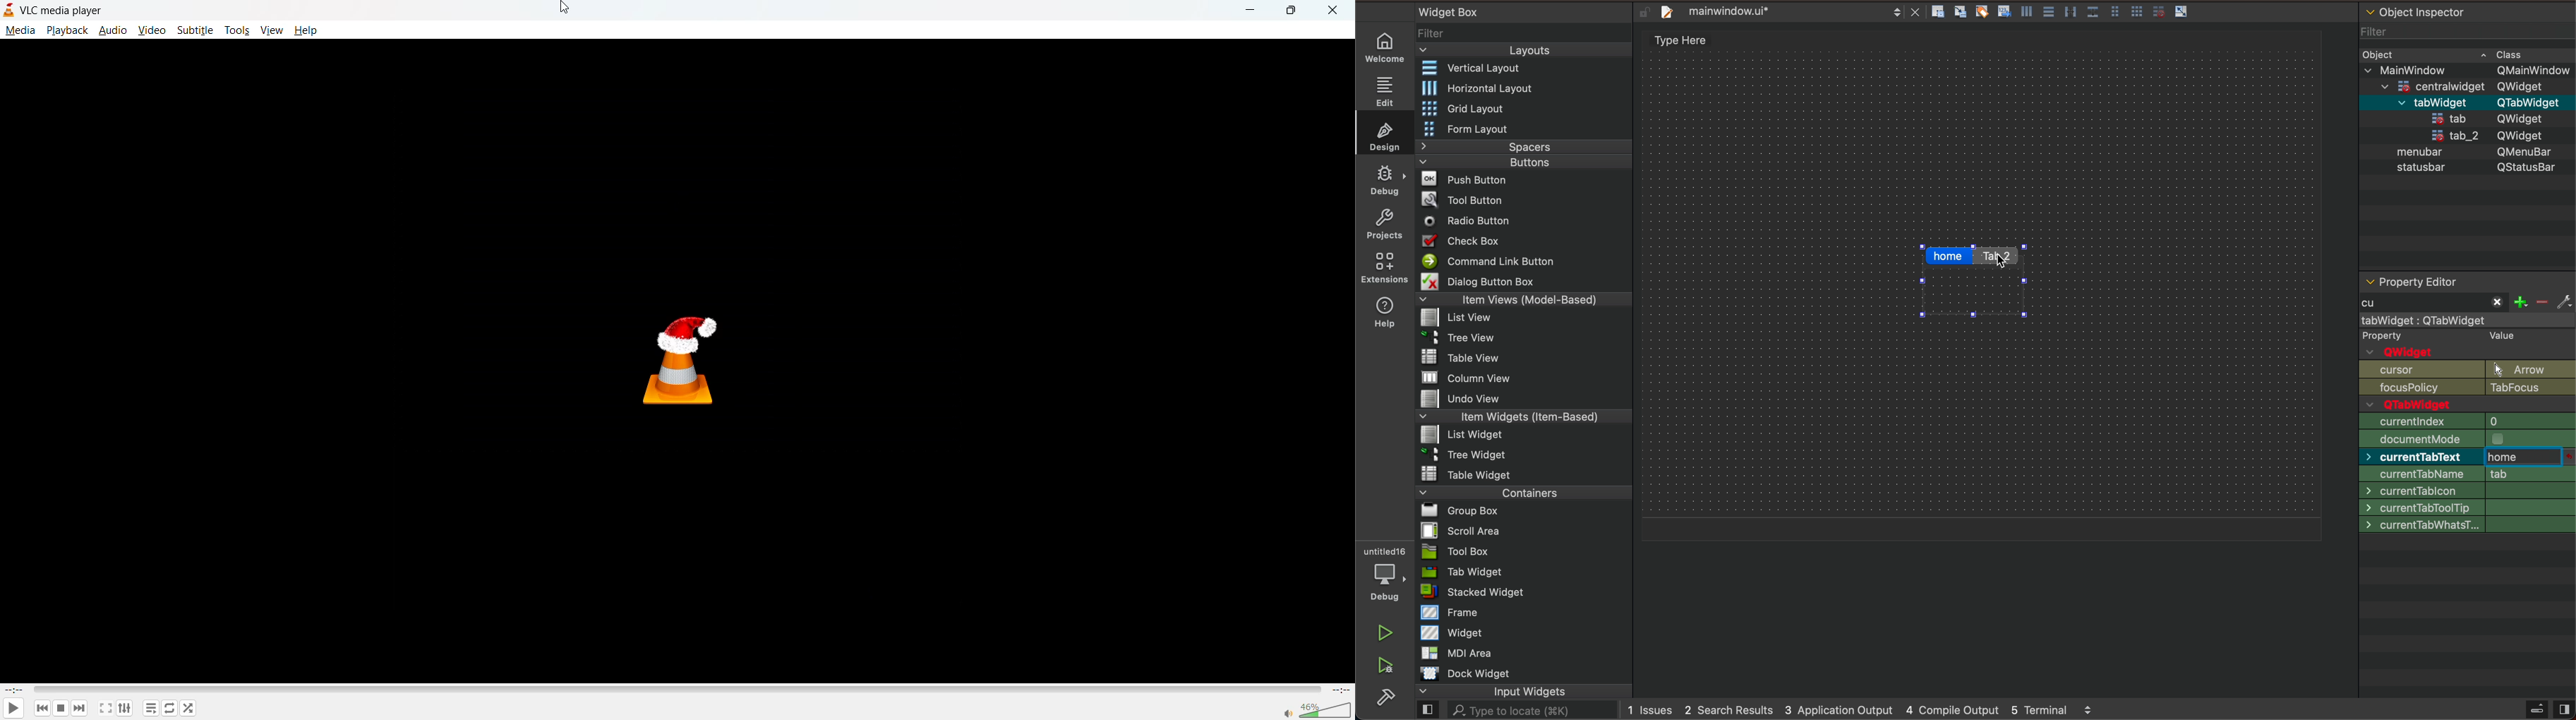 The image size is (2576, 728). What do you see at coordinates (1465, 571) in the screenshot?
I see `Tab Widget` at bounding box center [1465, 571].